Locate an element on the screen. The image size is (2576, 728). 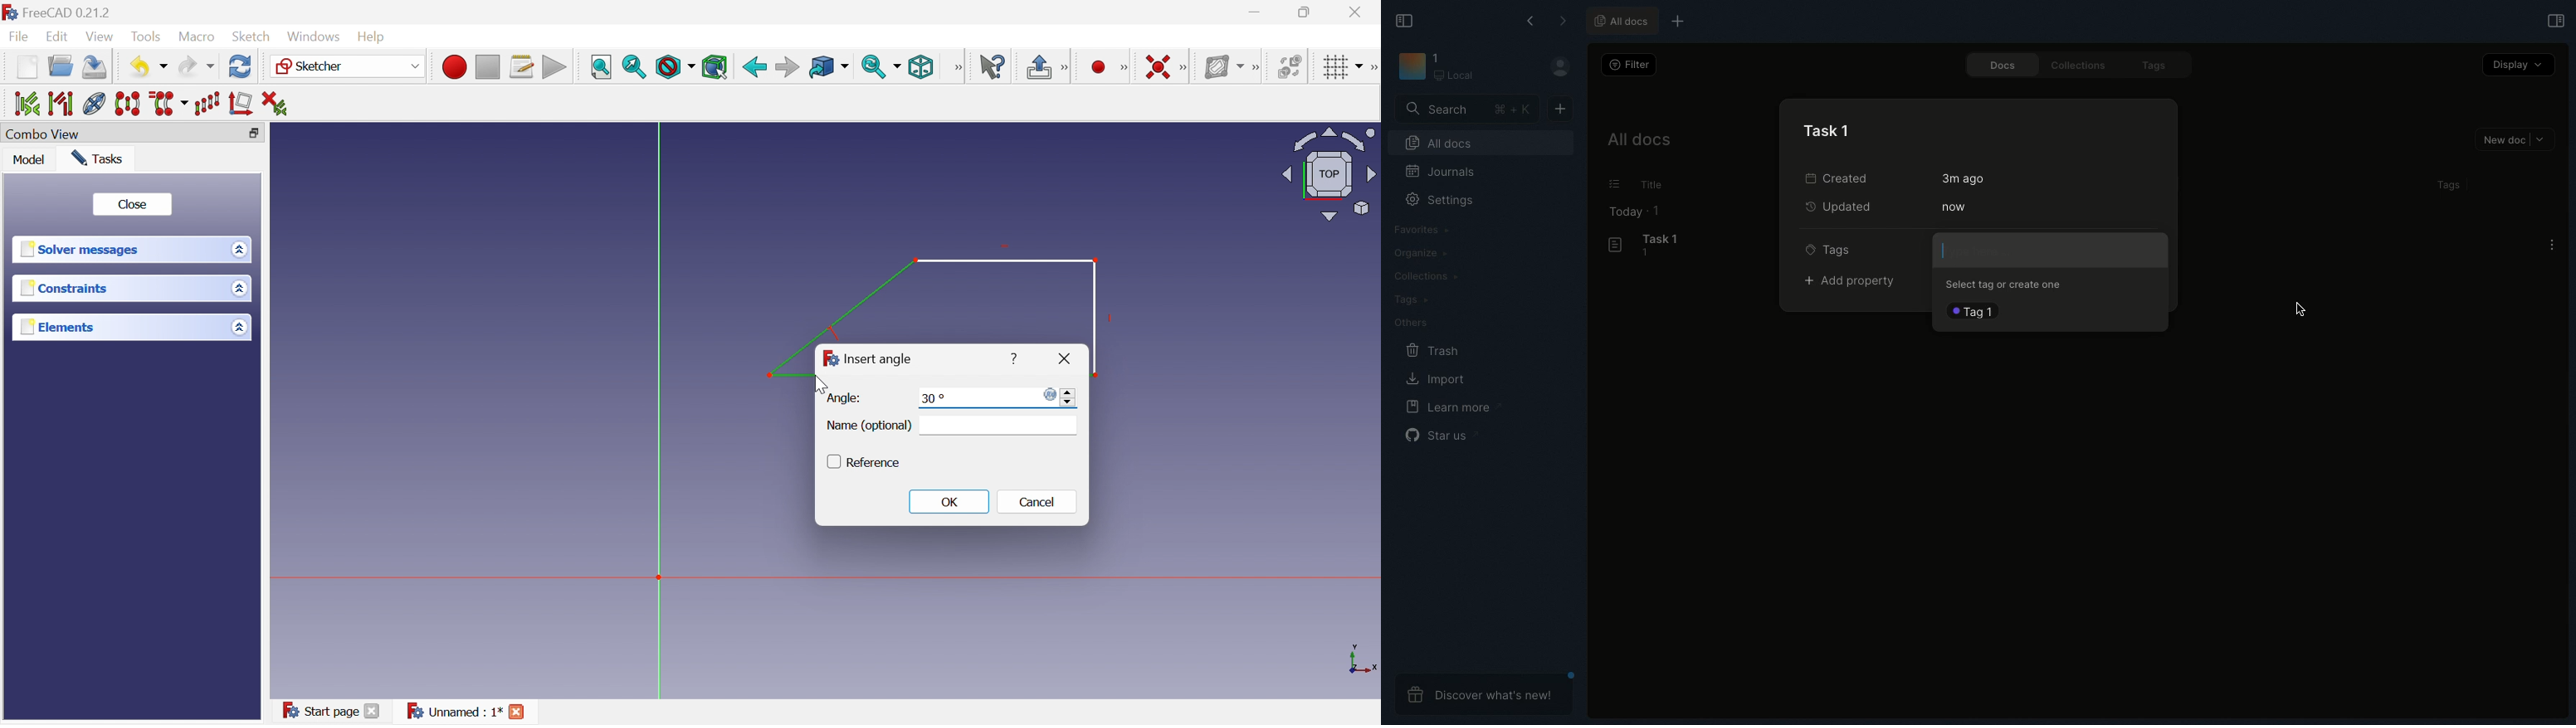
Tag 1 is located at coordinates (1974, 308).